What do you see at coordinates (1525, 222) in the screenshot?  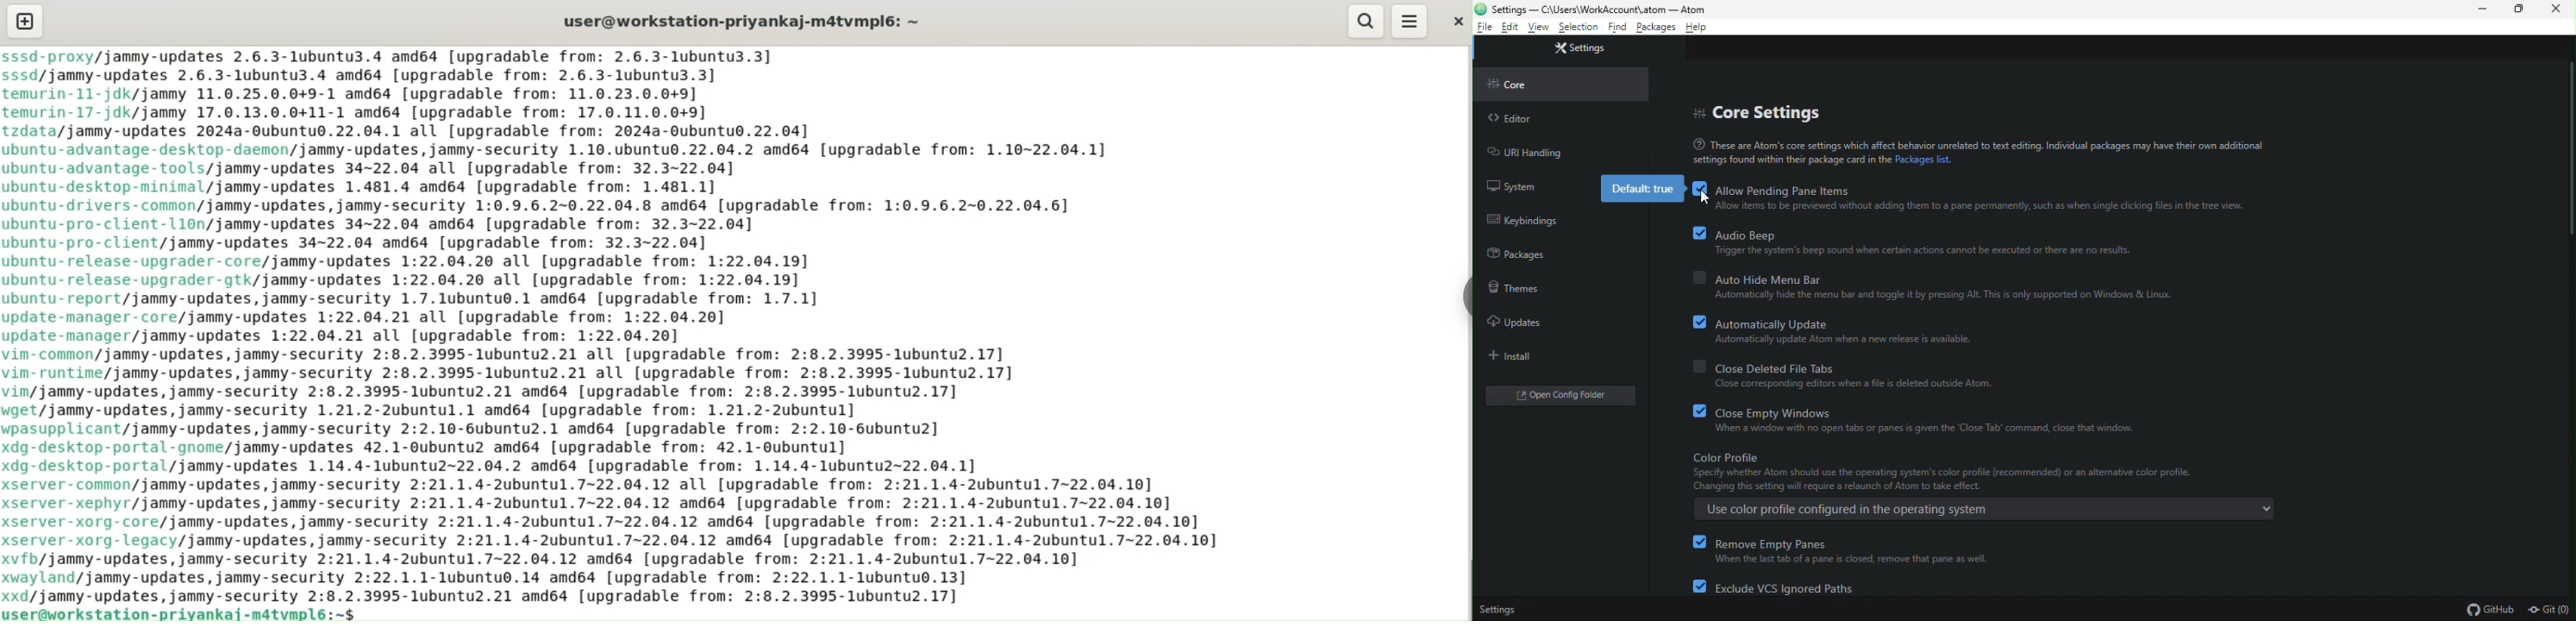 I see `keybinding` at bounding box center [1525, 222].